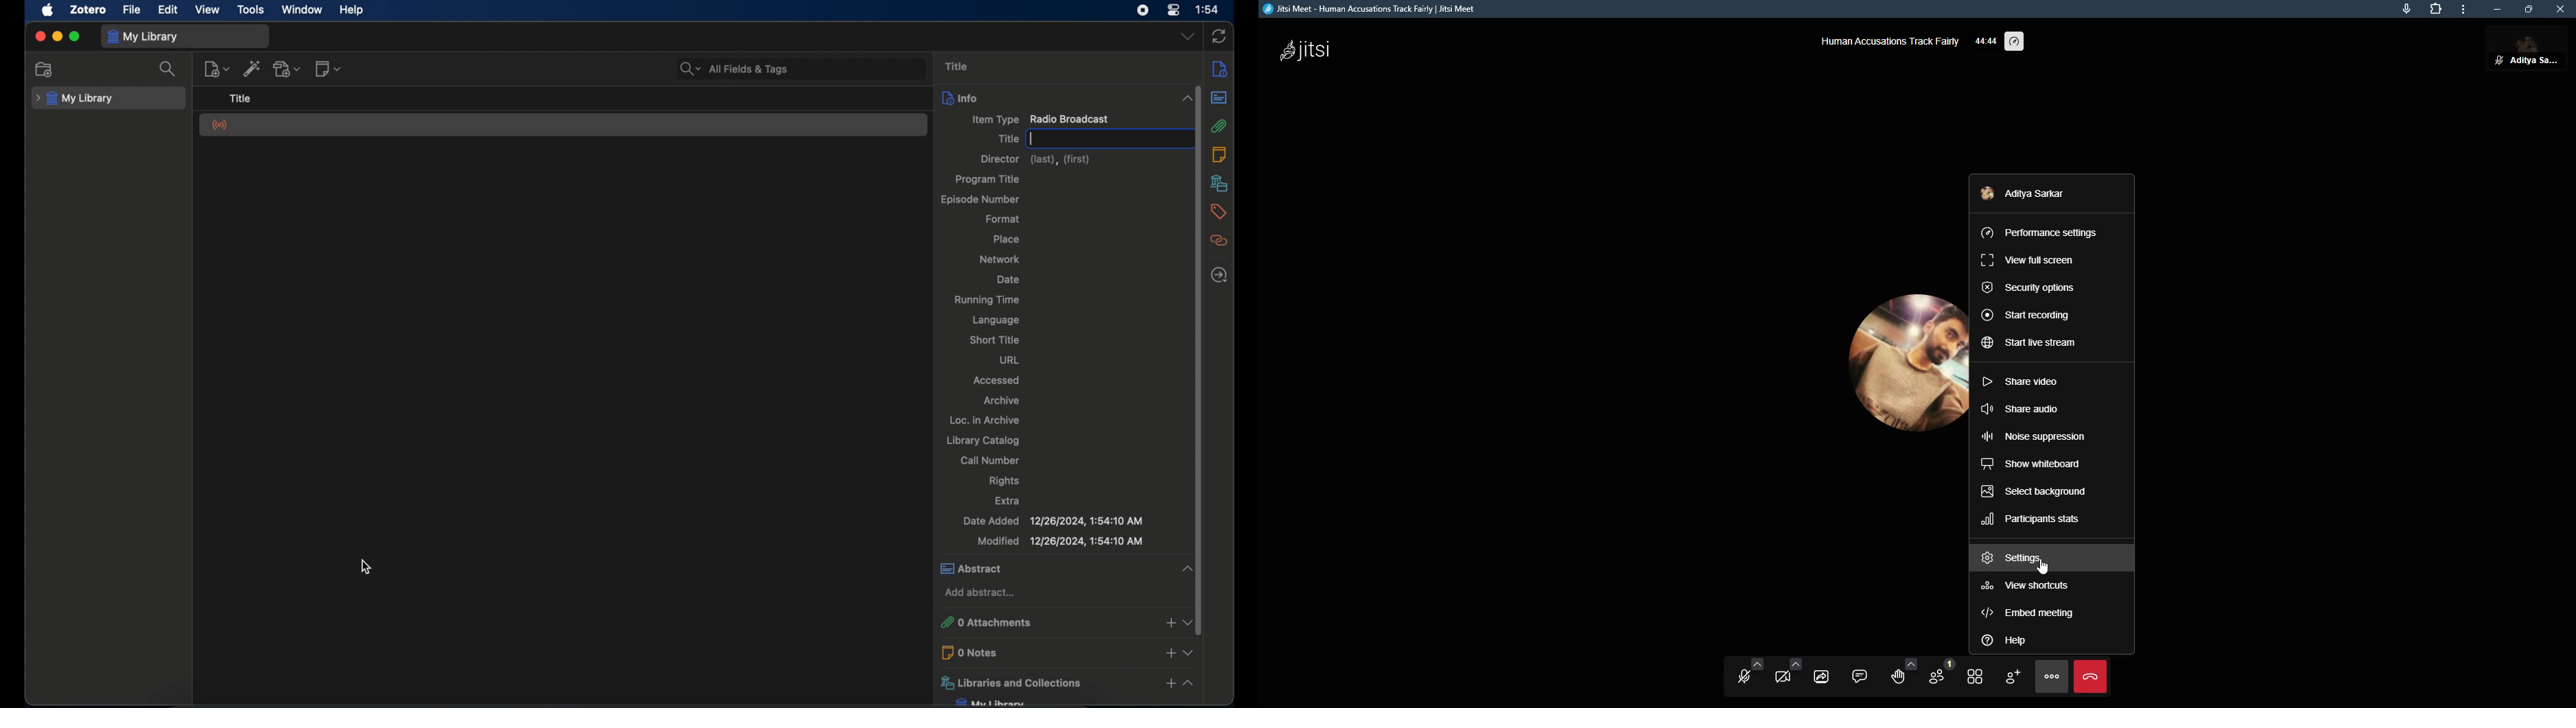  I want to click on , so click(2037, 493).